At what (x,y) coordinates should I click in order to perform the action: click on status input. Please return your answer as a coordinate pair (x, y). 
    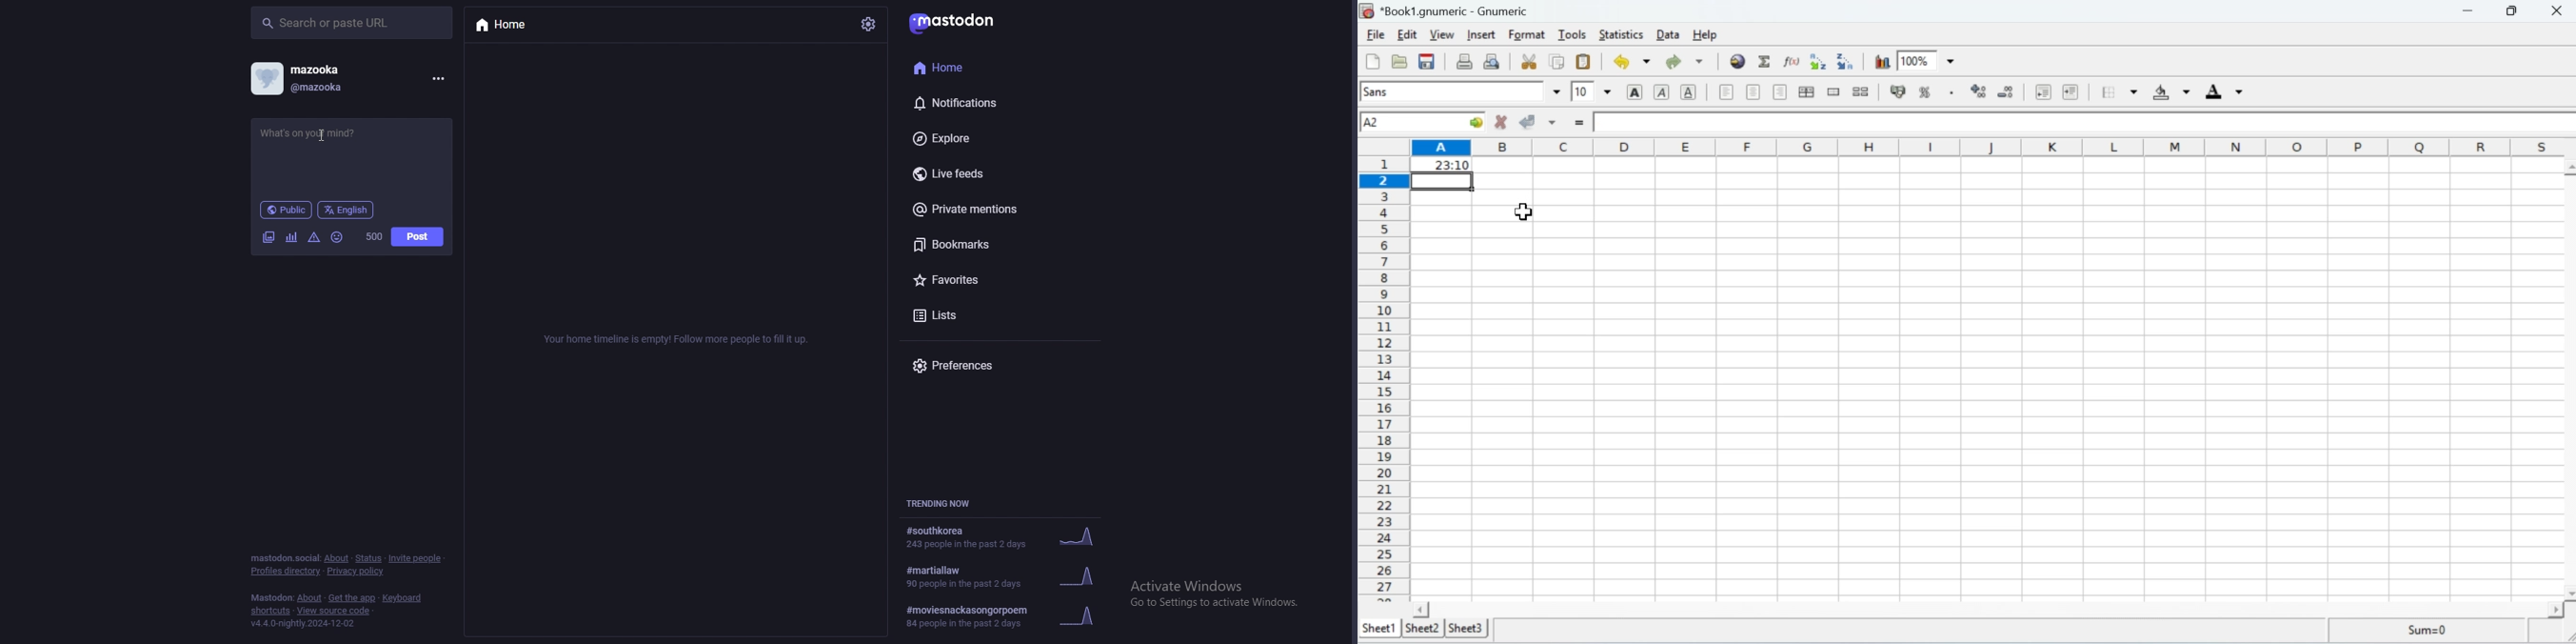
    Looking at the image, I should click on (327, 134).